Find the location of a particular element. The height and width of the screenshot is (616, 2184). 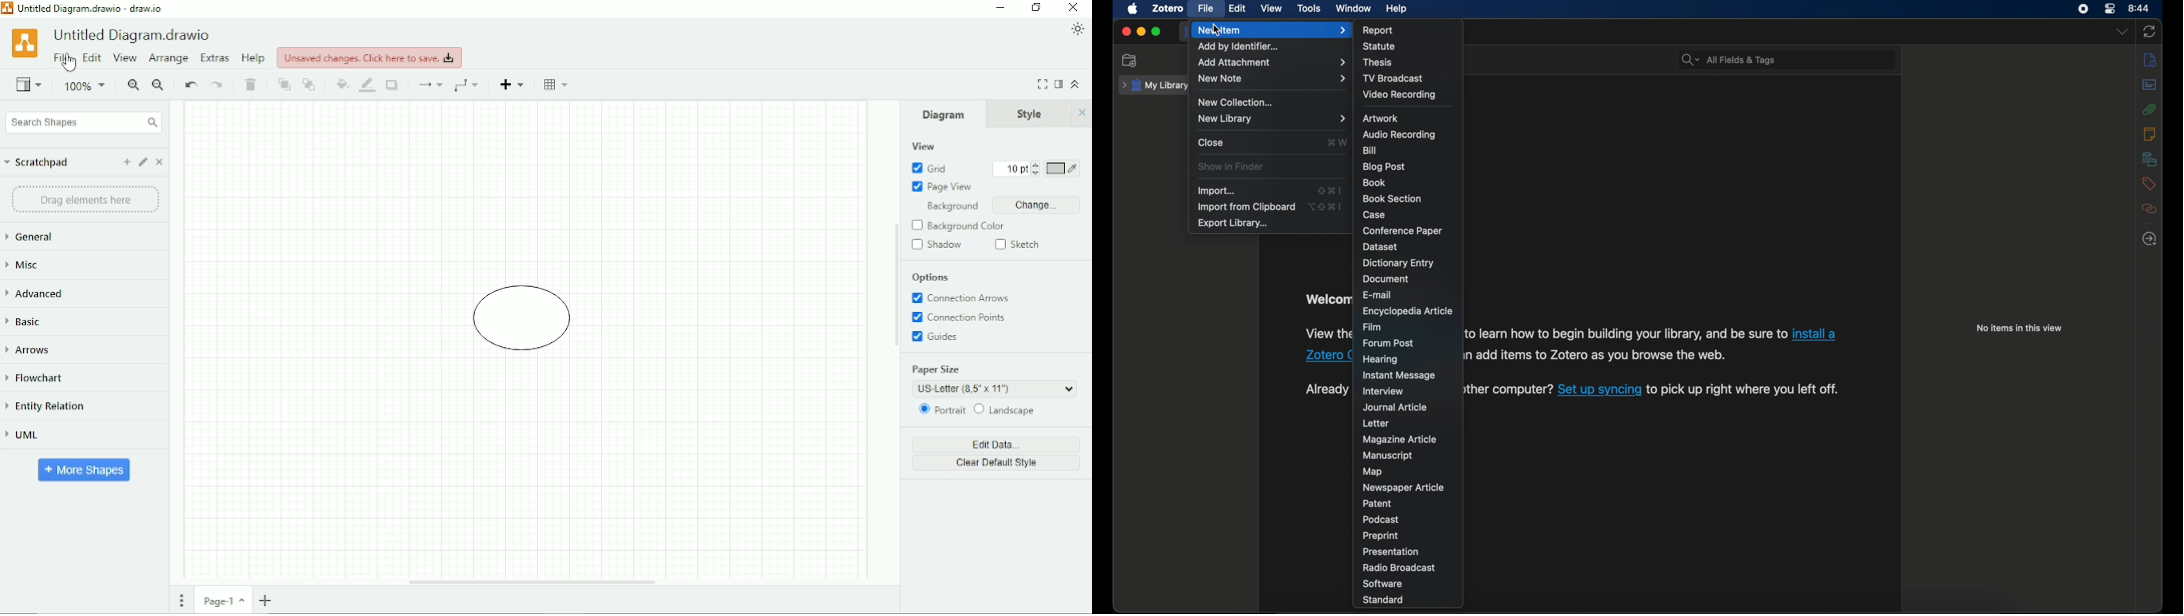

Grid size is located at coordinates (1017, 169).